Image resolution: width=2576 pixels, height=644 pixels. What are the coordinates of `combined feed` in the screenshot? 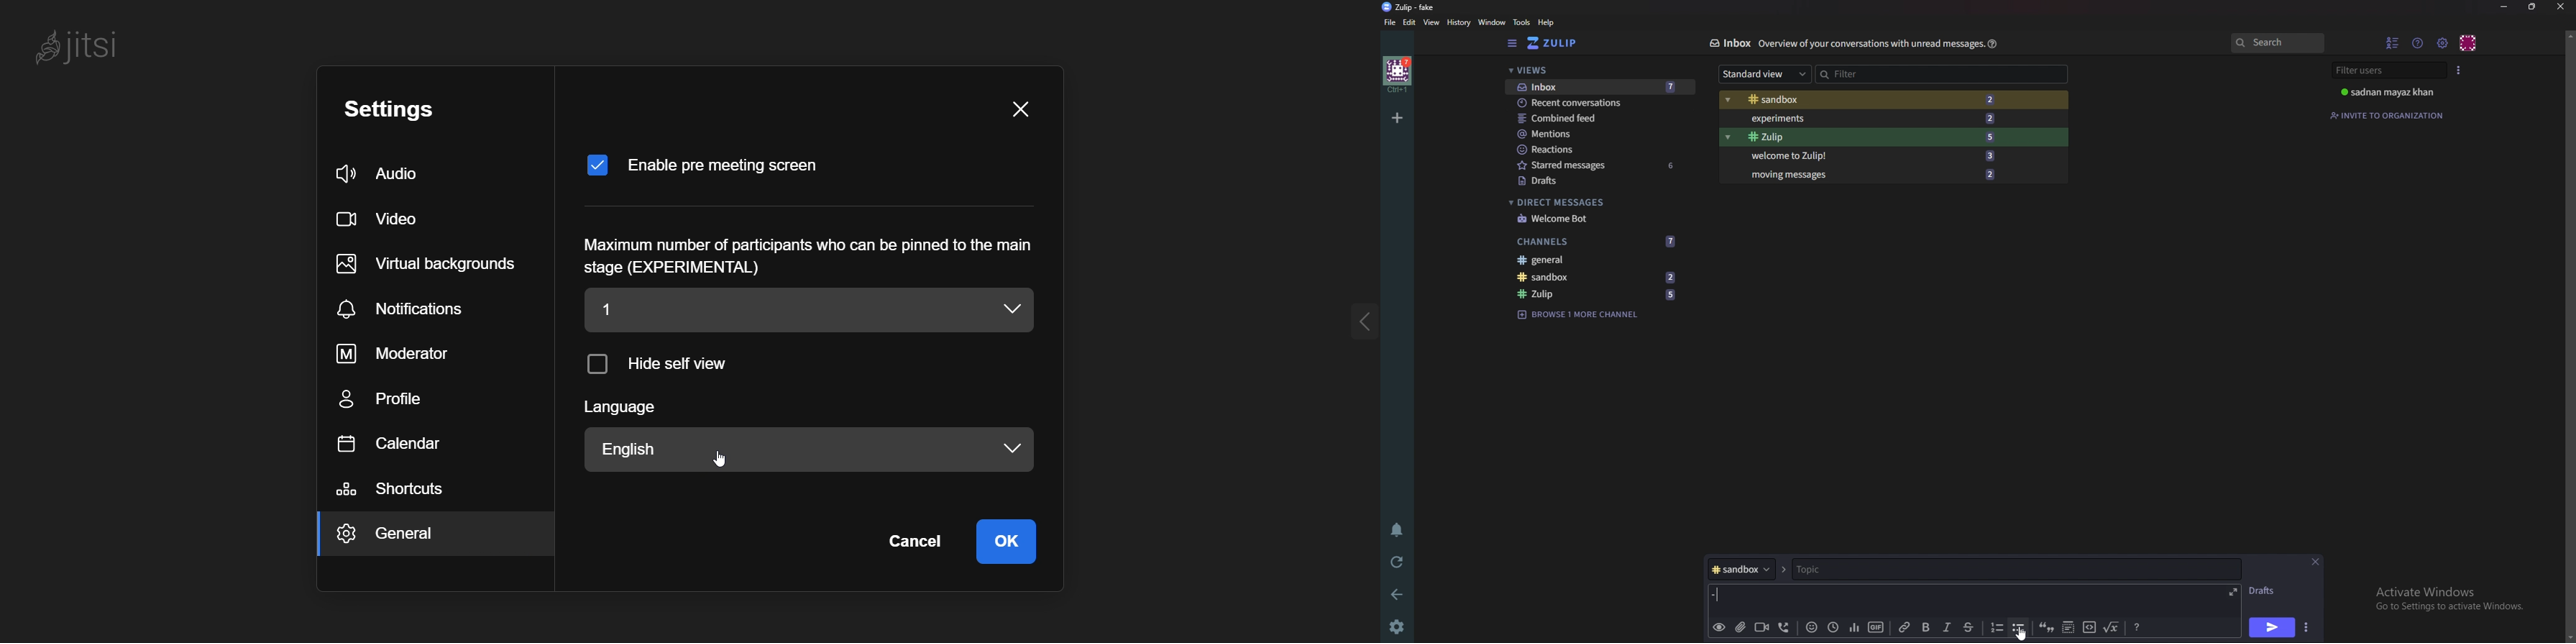 It's located at (1600, 118).